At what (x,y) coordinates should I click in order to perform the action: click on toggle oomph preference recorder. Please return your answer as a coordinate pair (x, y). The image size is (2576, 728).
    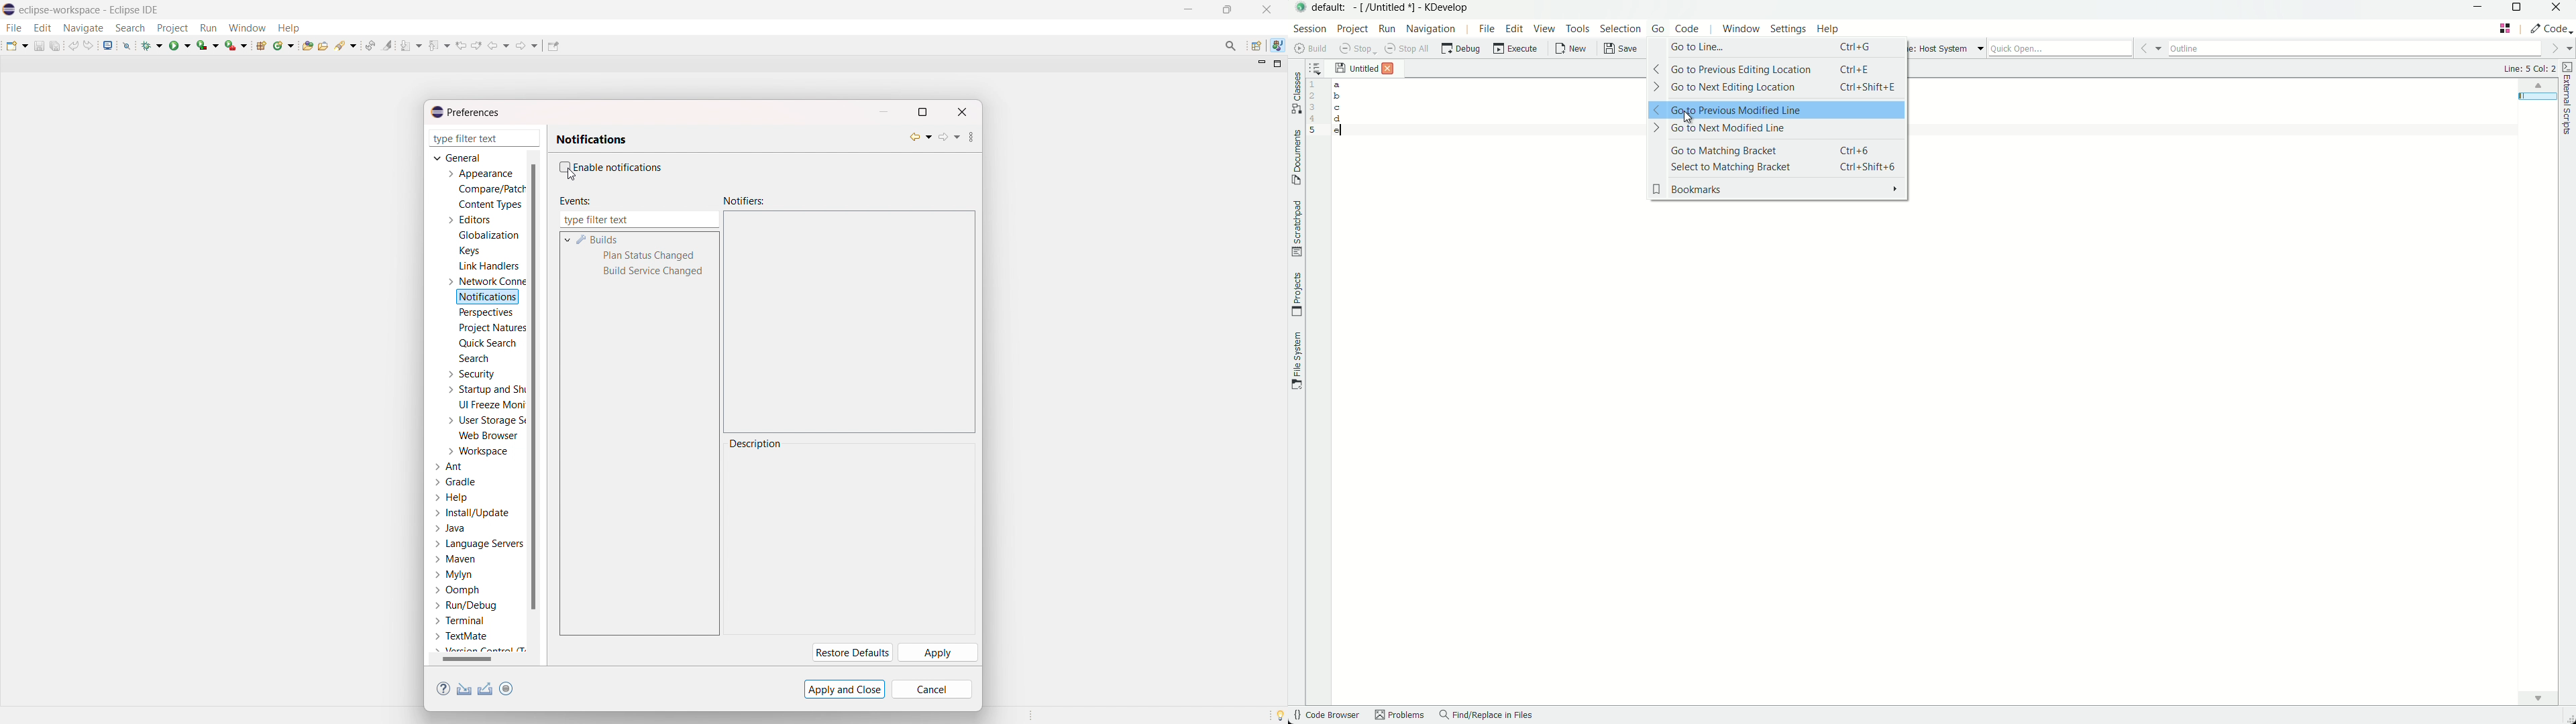
    Looking at the image, I should click on (506, 688).